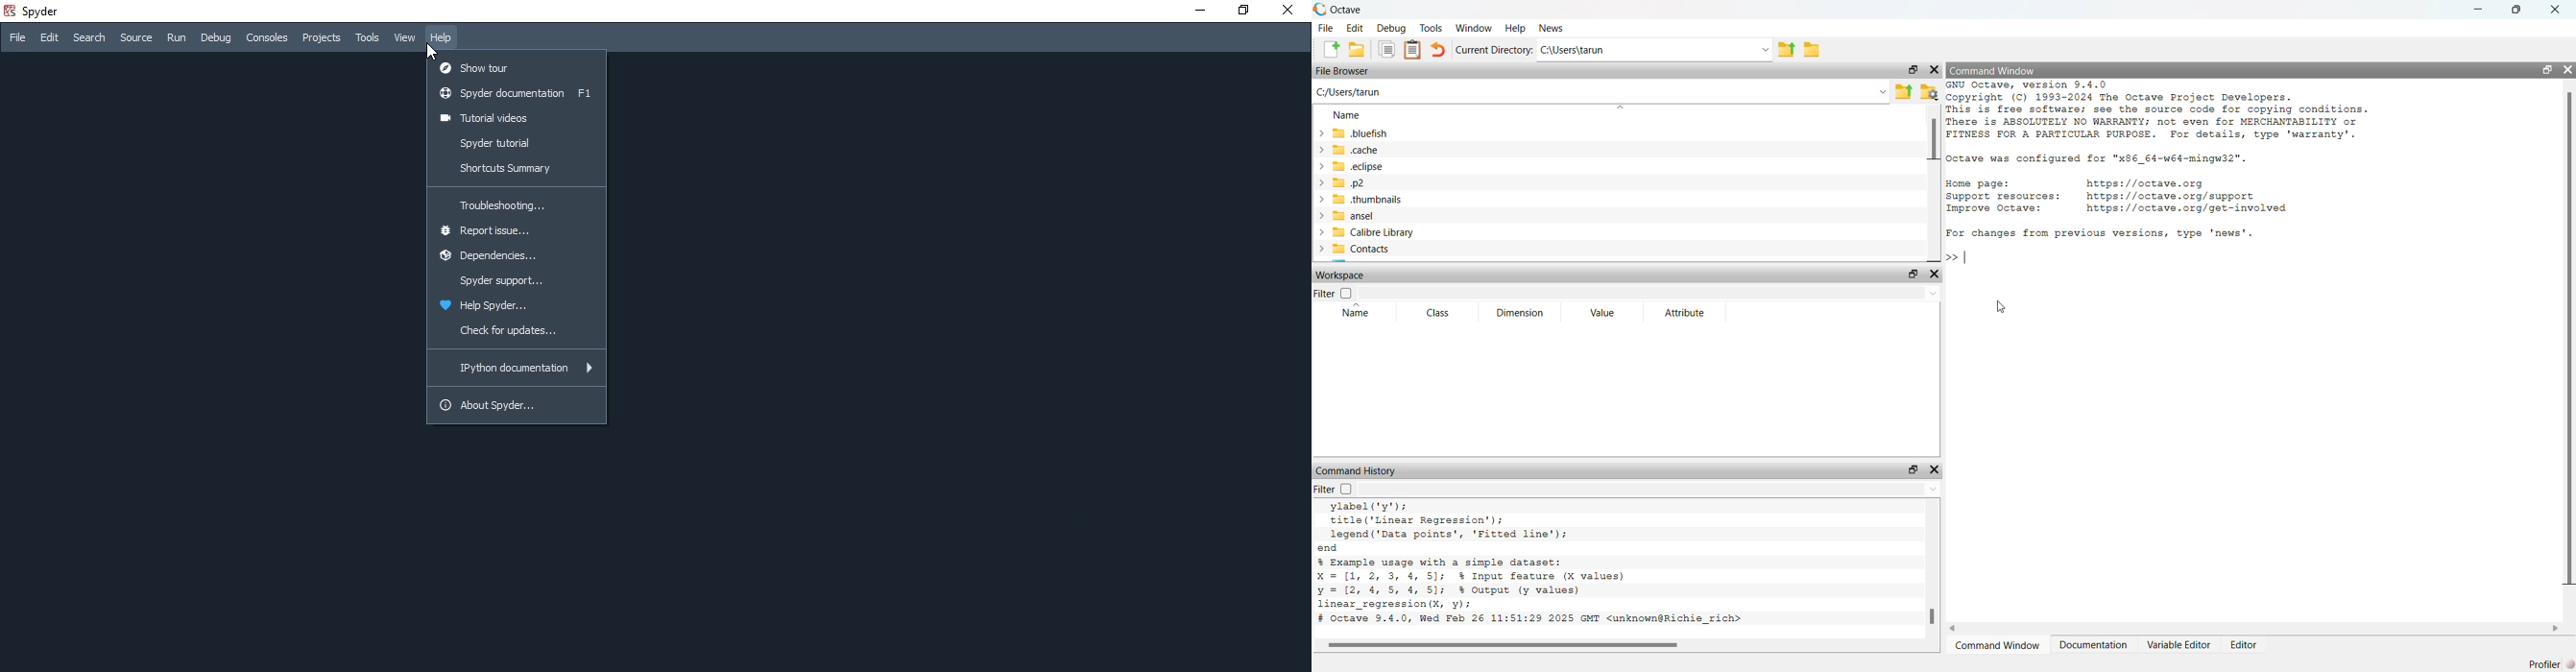 The image size is (2576, 672). I want to click on Tools, so click(369, 38).